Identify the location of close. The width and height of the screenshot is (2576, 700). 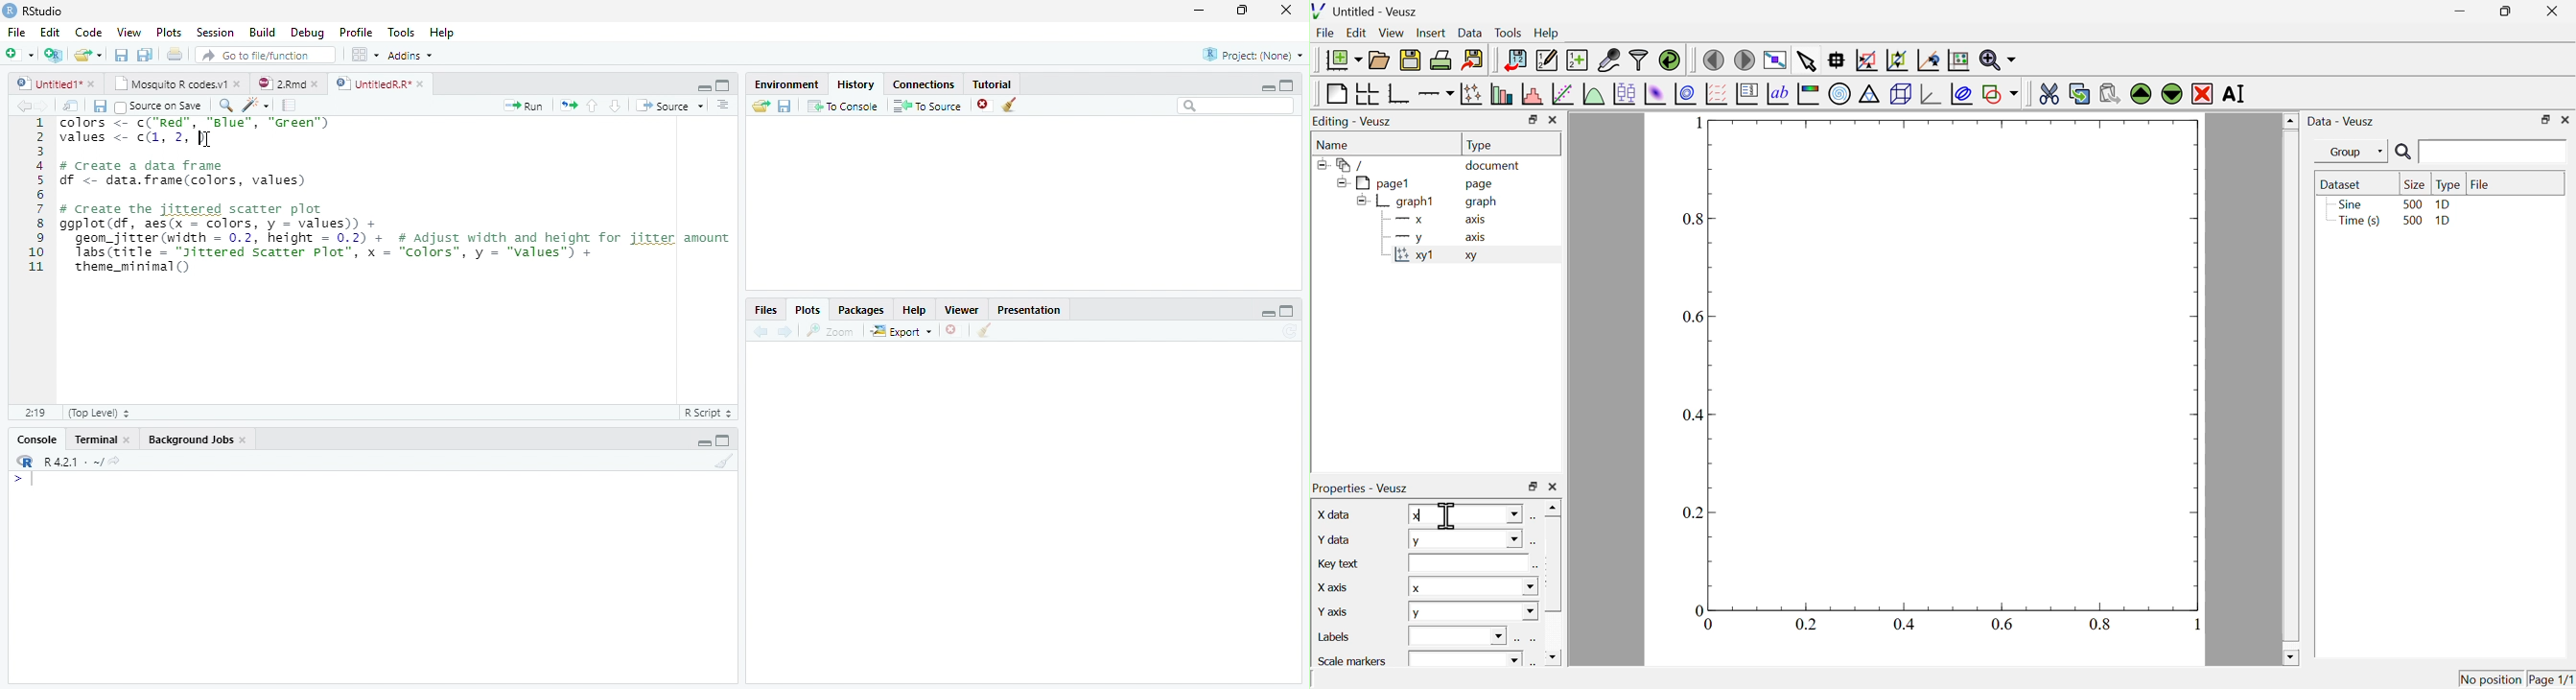
(237, 83).